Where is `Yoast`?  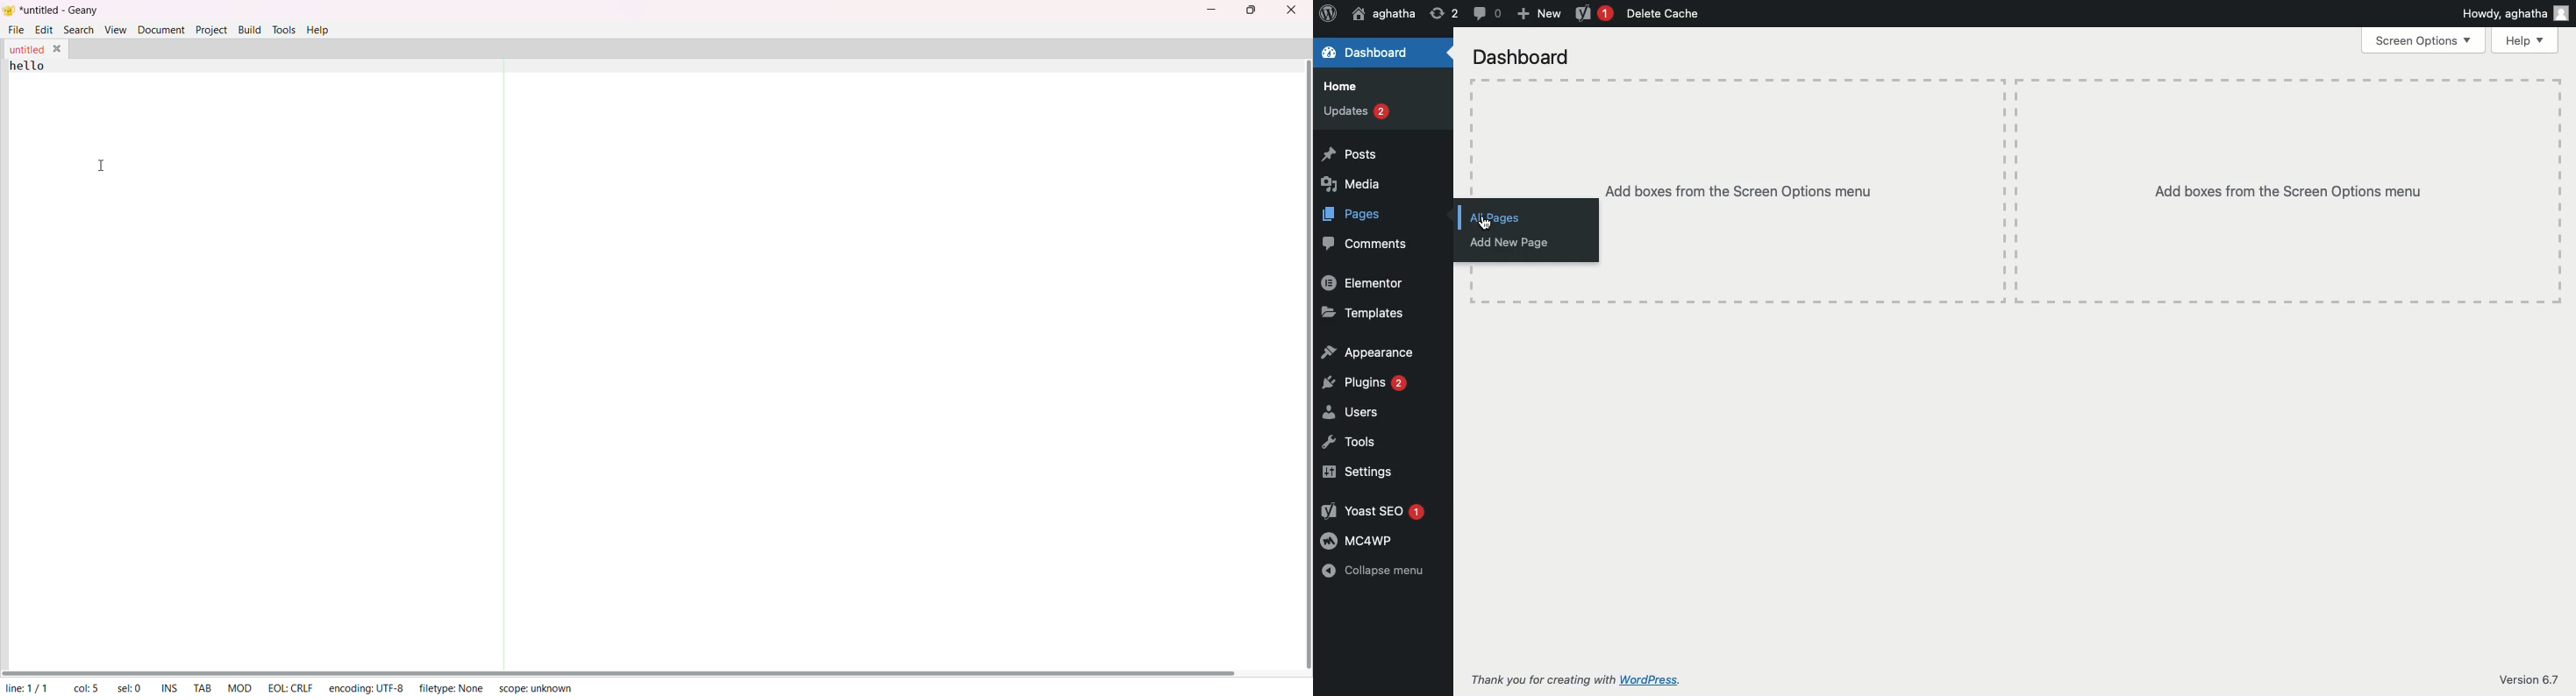 Yoast is located at coordinates (1591, 13).